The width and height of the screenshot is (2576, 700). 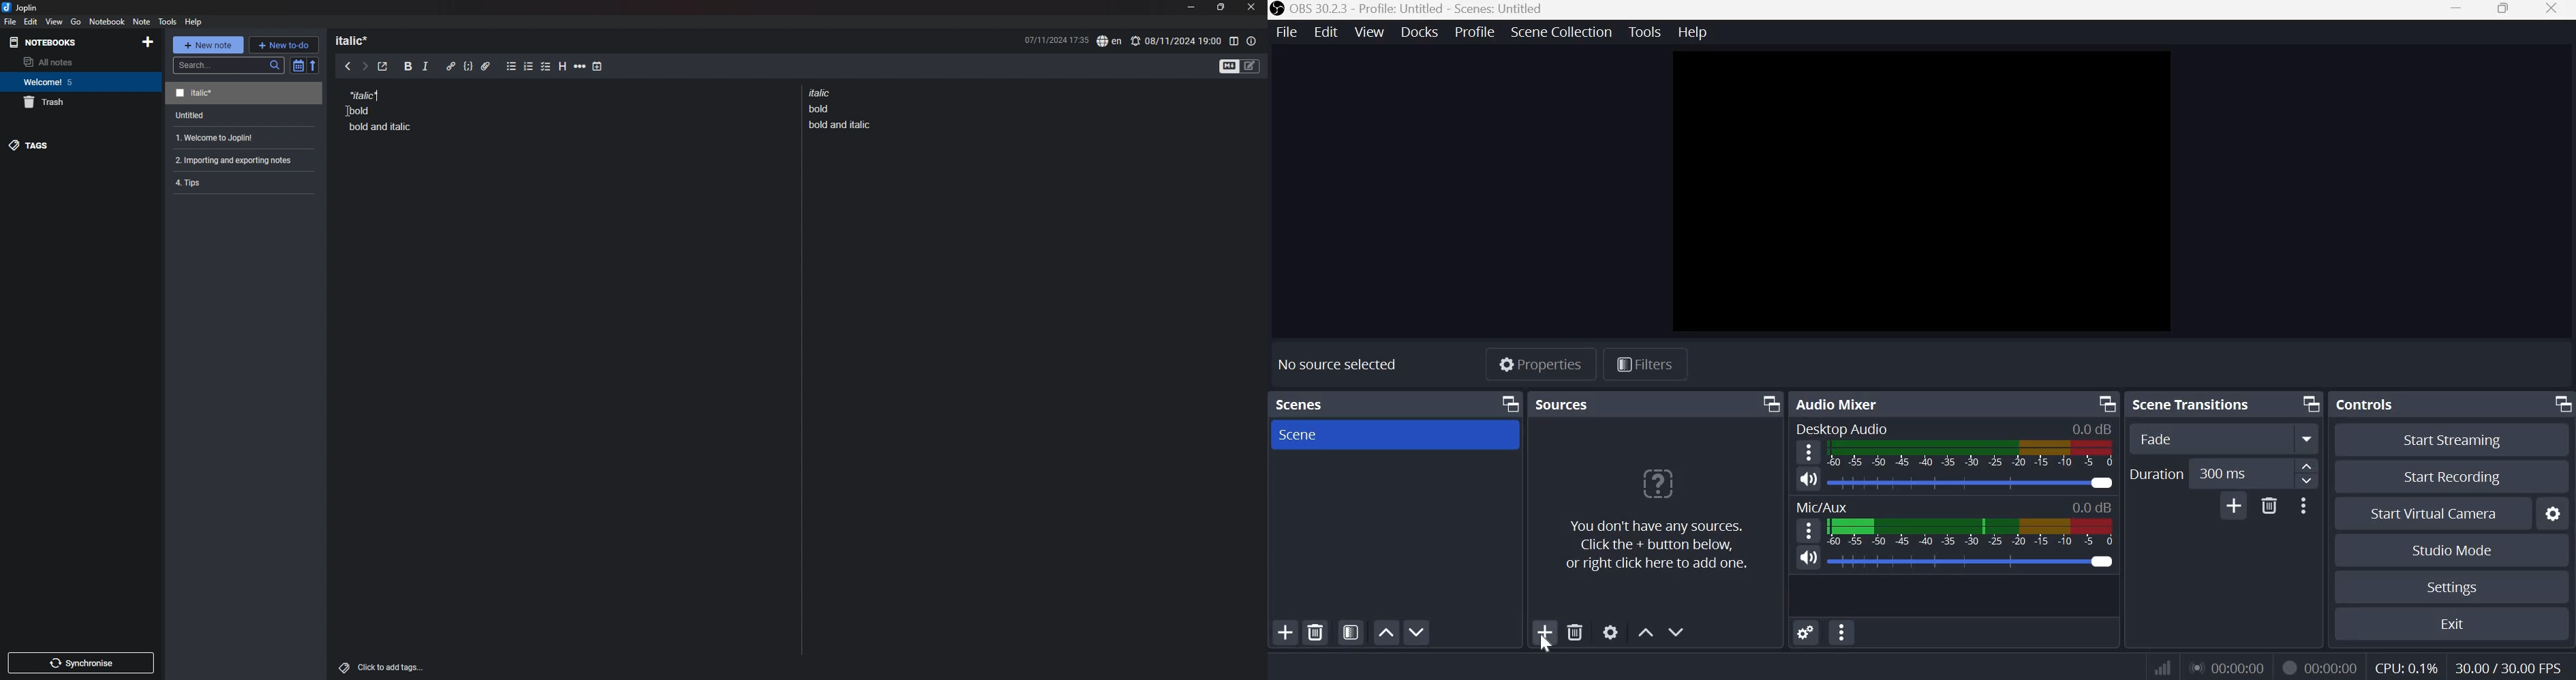 What do you see at coordinates (1109, 42) in the screenshot?
I see `spell check` at bounding box center [1109, 42].